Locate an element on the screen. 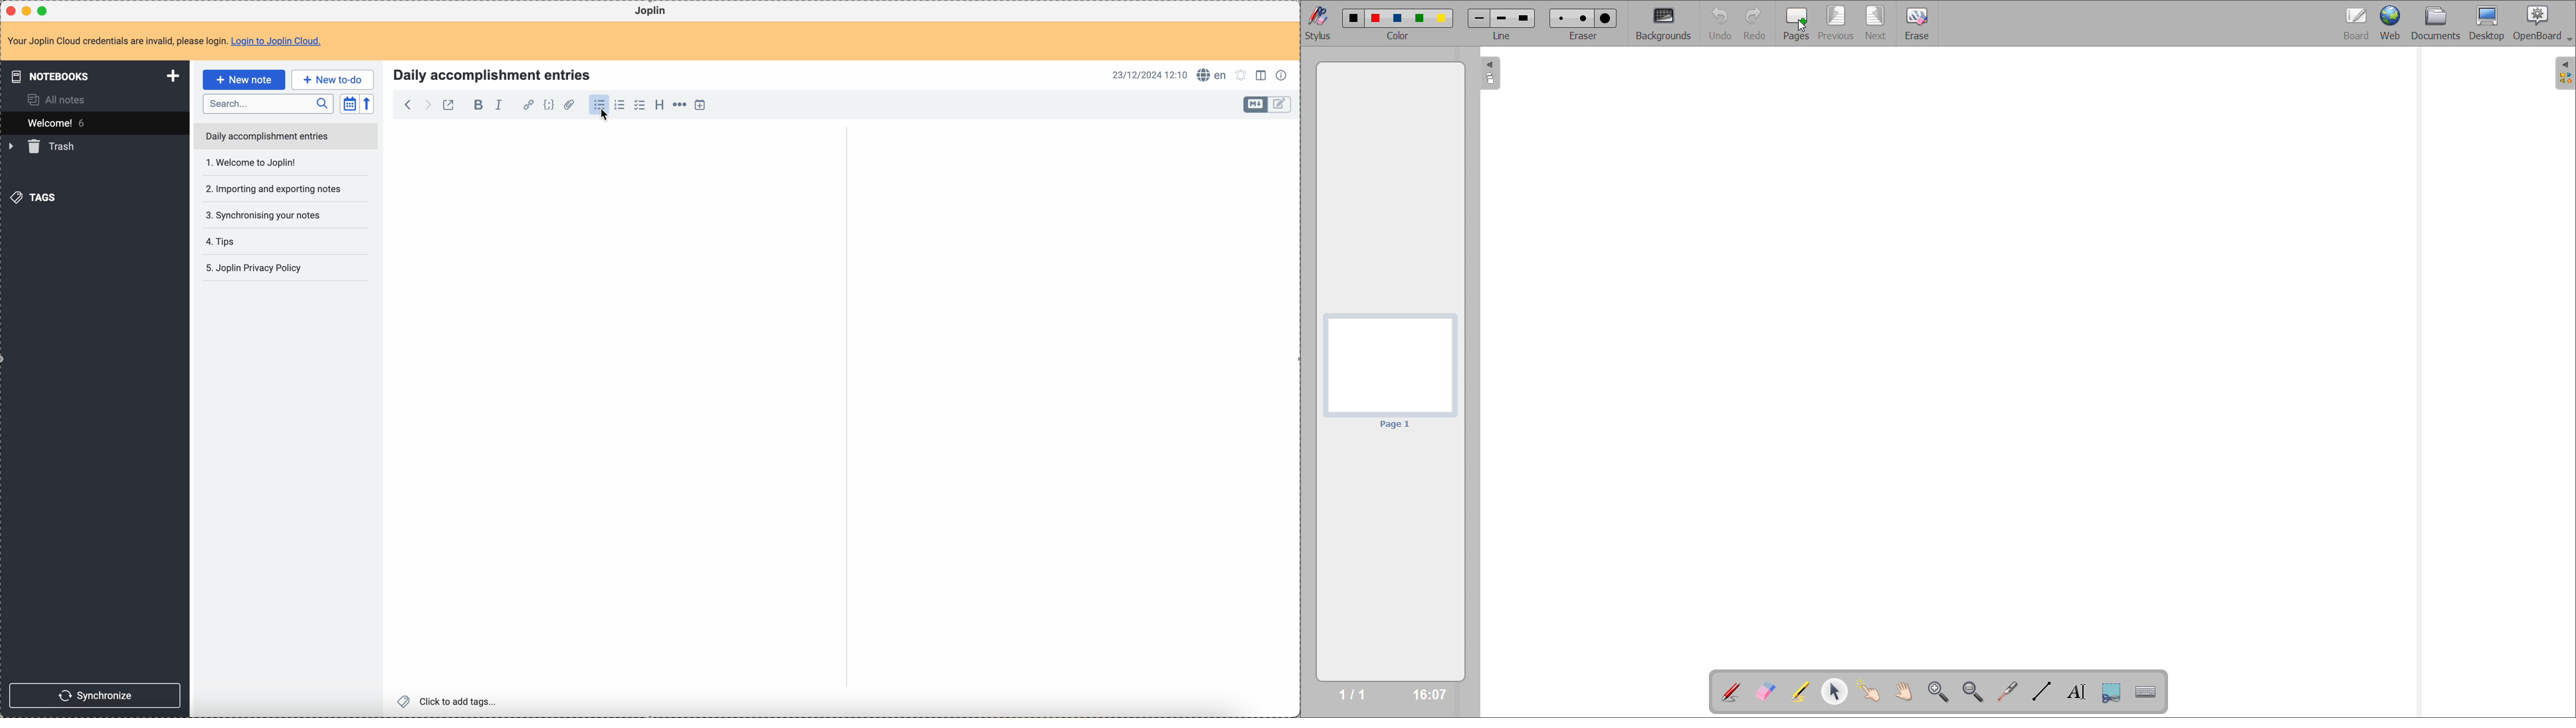 This screenshot has height=728, width=2576. horizontal rule is located at coordinates (680, 106).